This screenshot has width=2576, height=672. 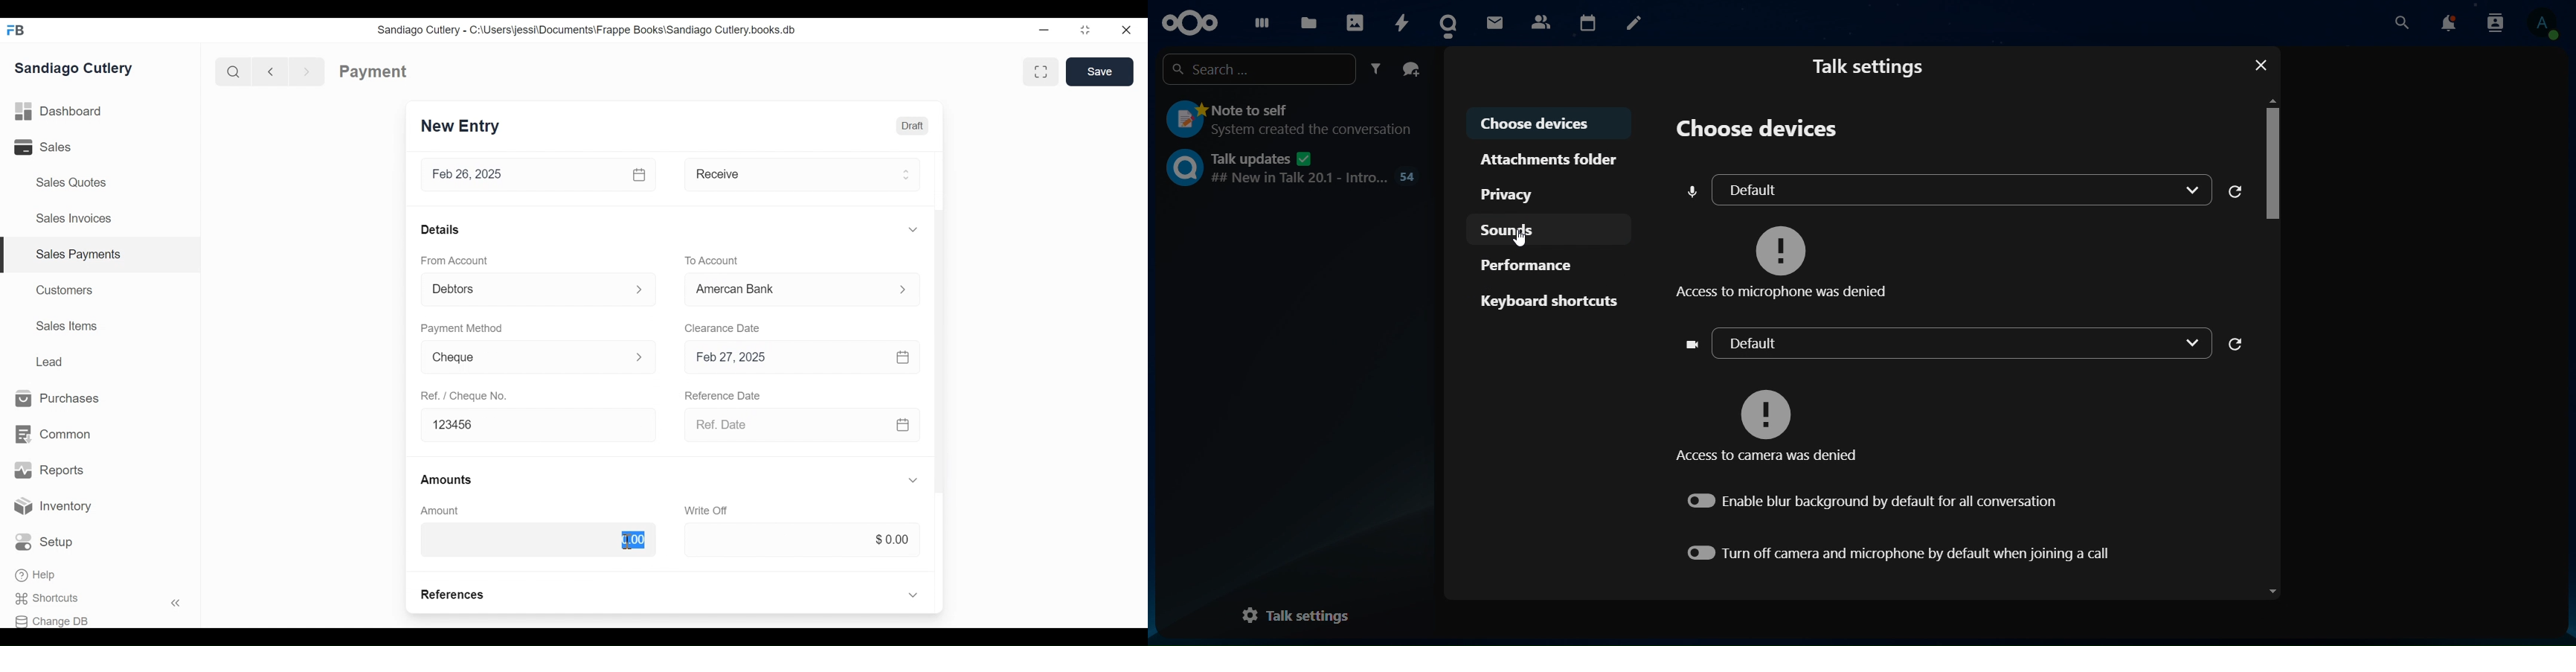 What do you see at coordinates (448, 480) in the screenshot?
I see `Amounts` at bounding box center [448, 480].